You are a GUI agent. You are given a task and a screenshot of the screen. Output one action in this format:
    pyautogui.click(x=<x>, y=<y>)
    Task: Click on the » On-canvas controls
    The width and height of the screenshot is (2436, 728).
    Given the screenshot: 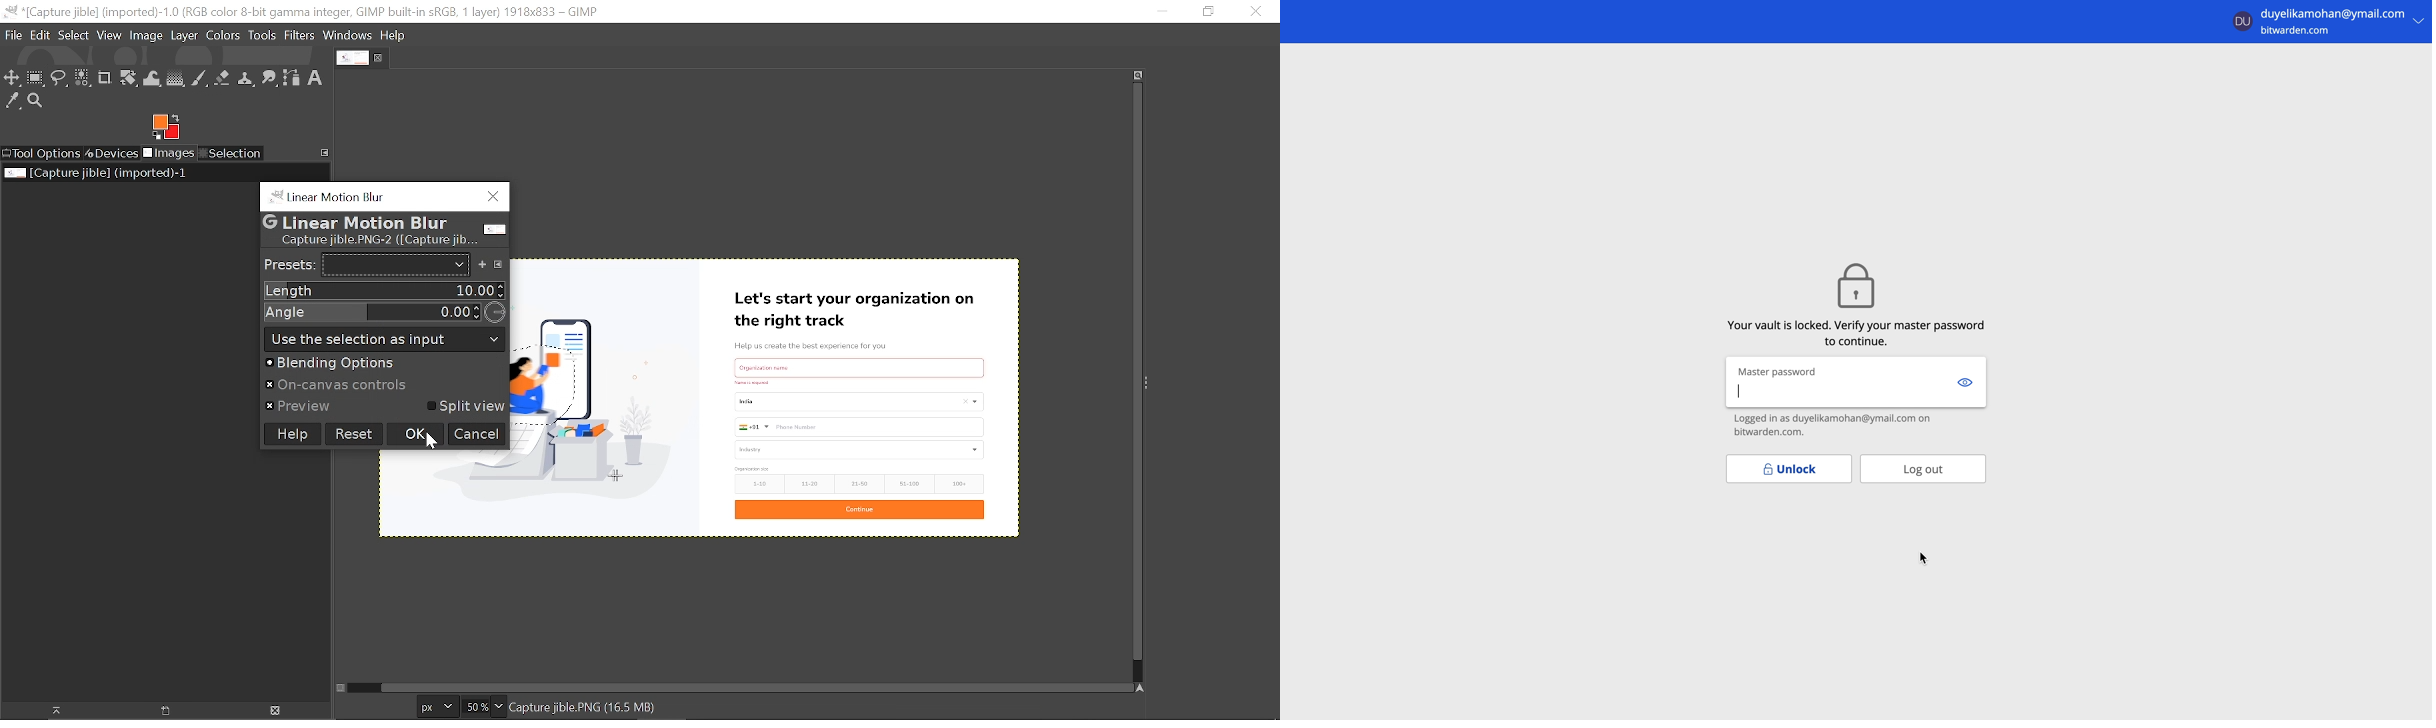 What is the action you would take?
    pyautogui.click(x=341, y=386)
    